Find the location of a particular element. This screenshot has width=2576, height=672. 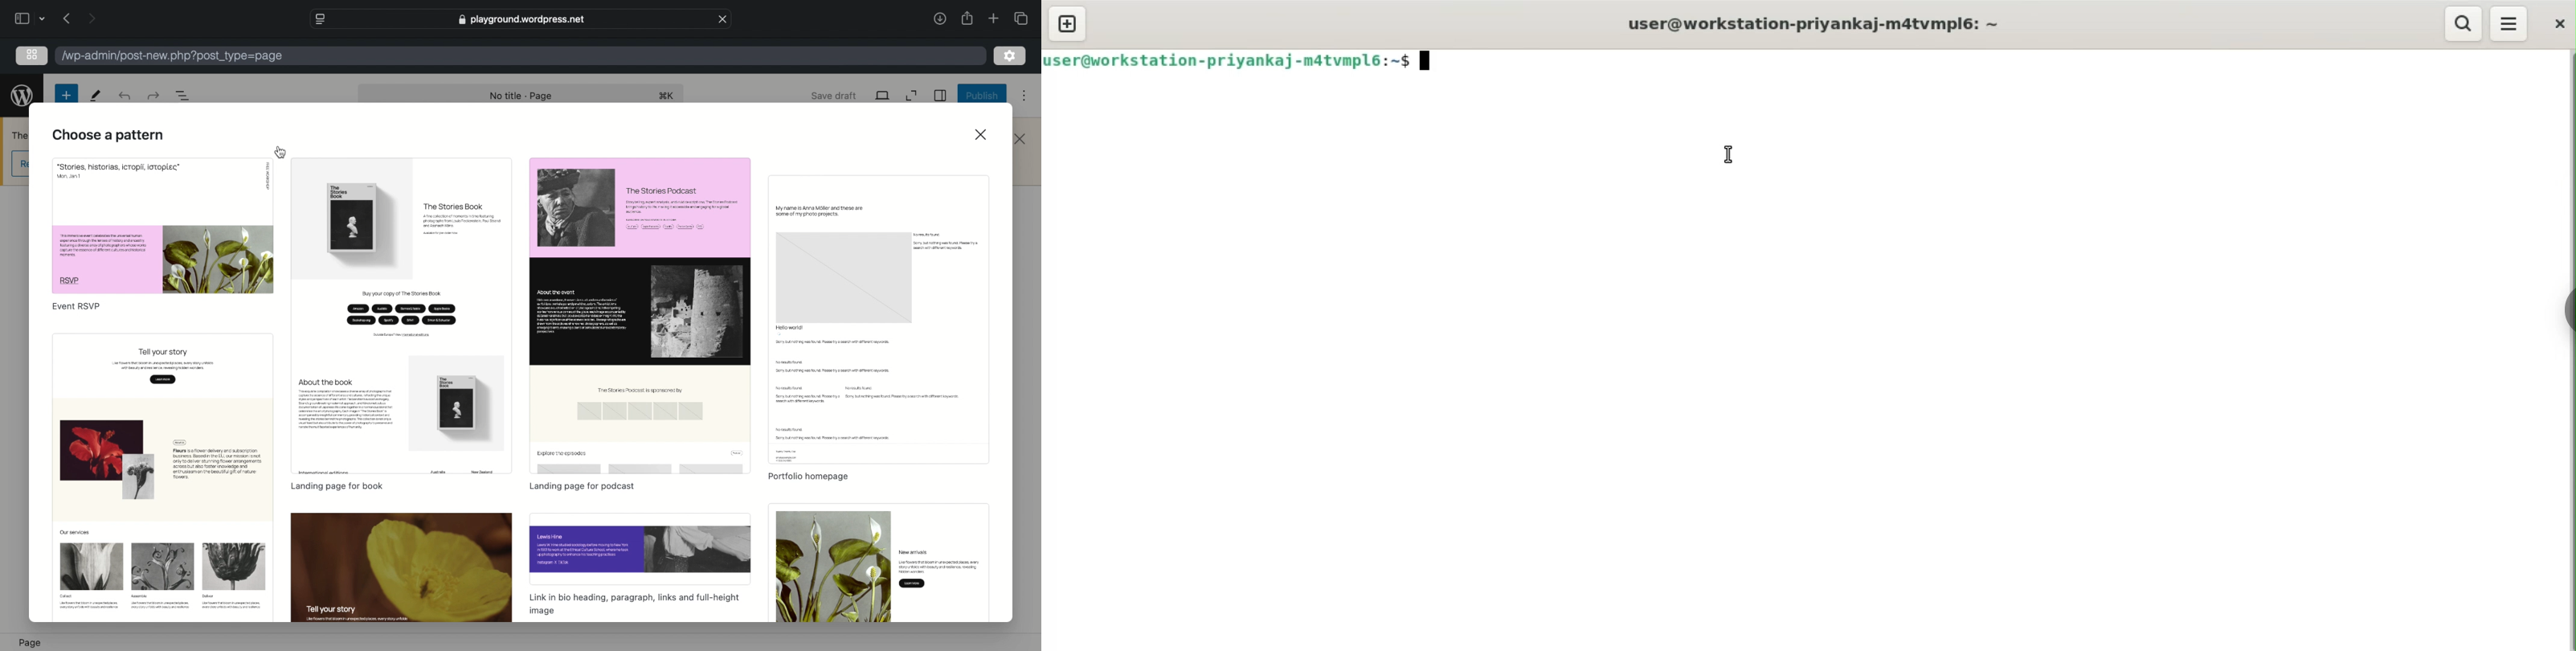

tools is located at coordinates (95, 97).